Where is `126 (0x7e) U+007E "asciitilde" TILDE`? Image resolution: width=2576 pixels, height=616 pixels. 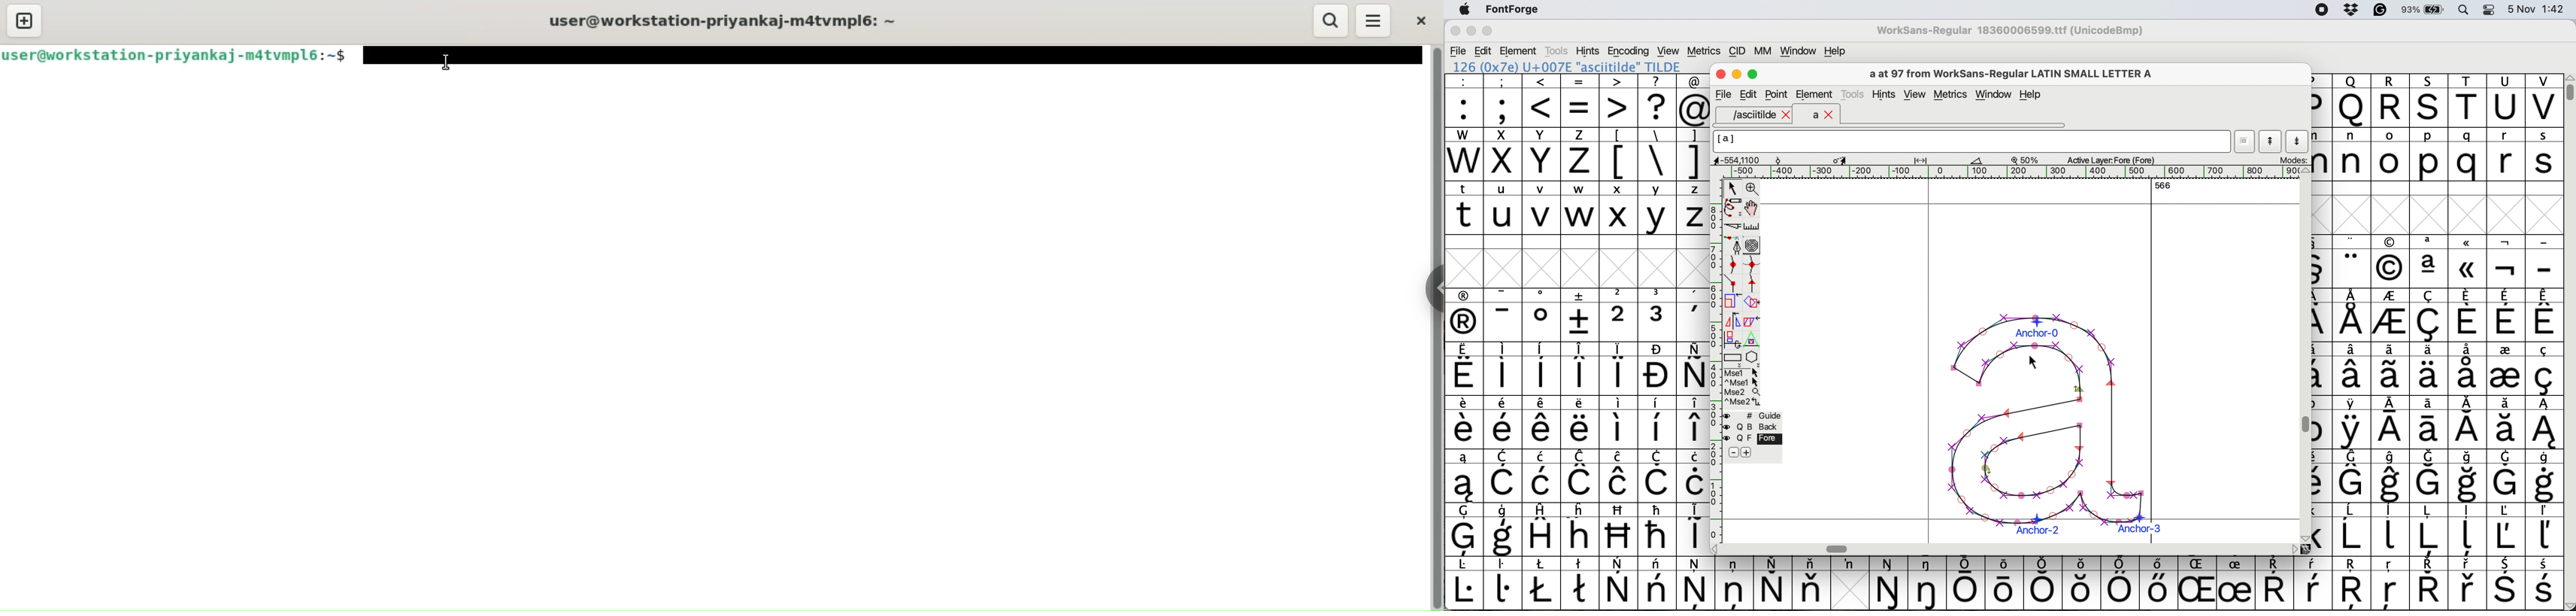
126 (0x7e) U+007E "asciitilde" TILDE is located at coordinates (1568, 66).